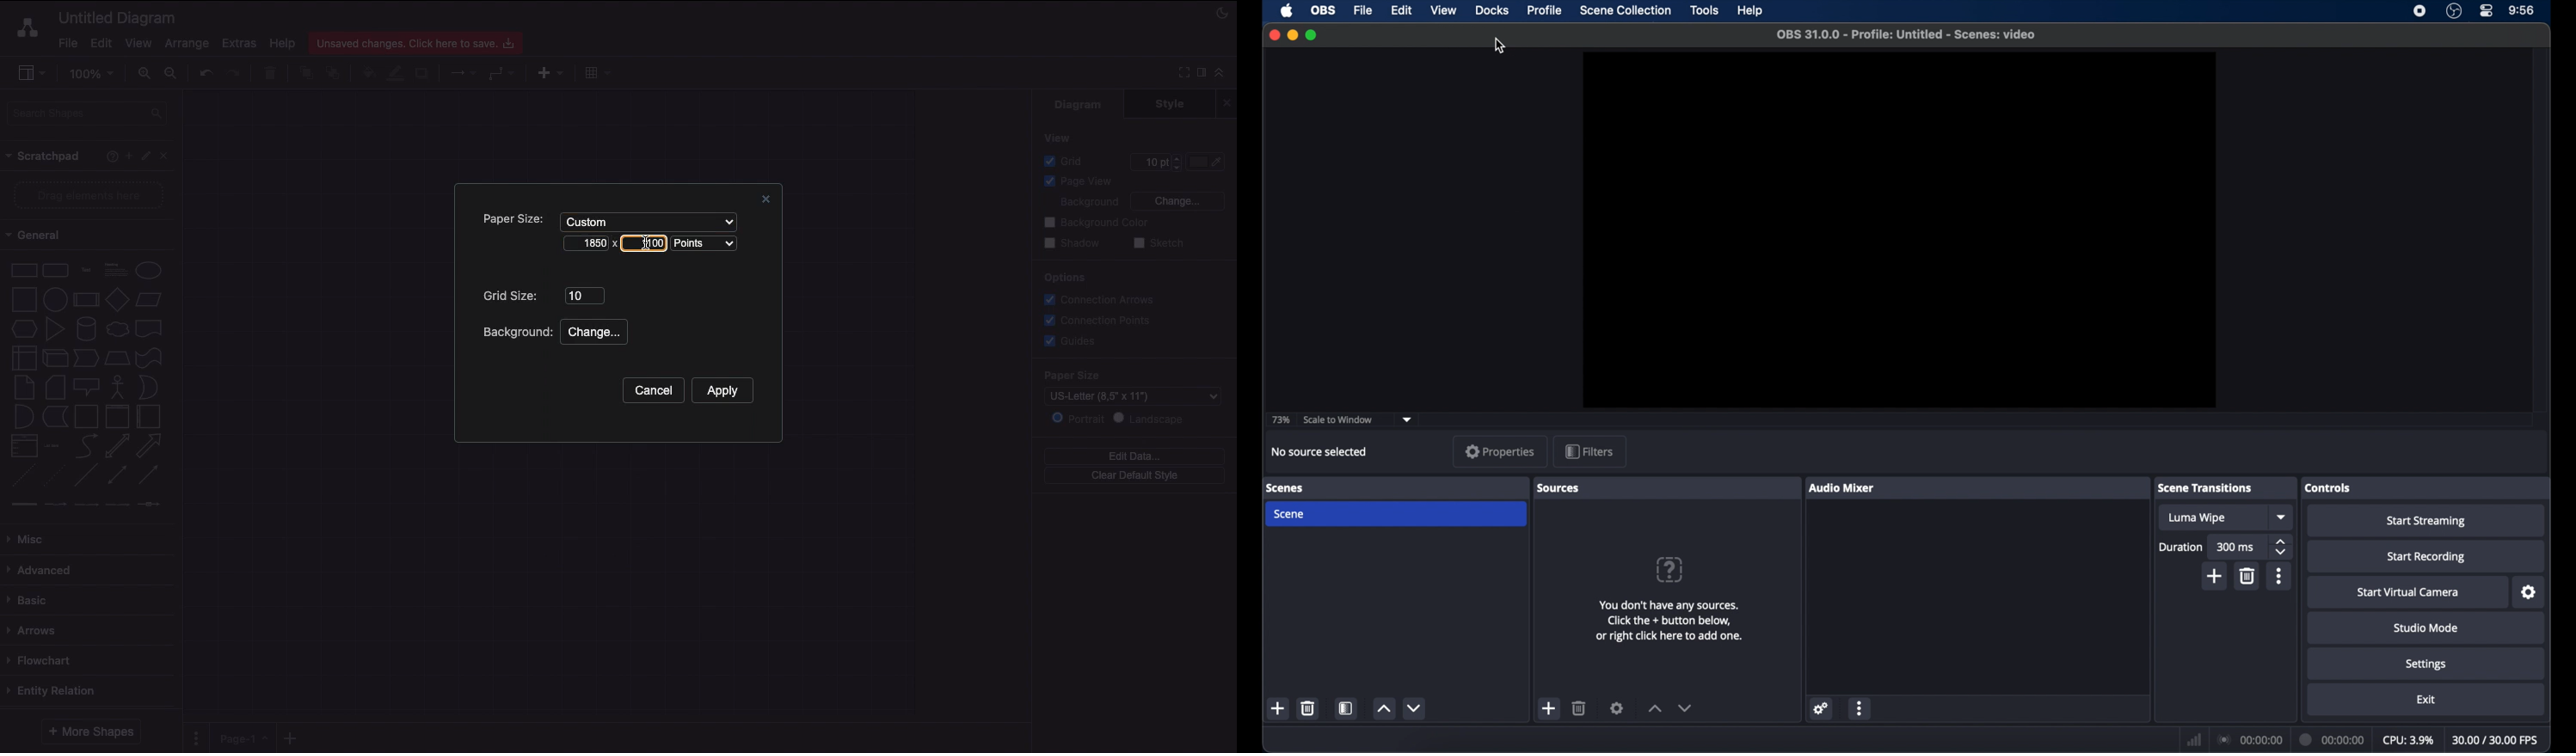  What do you see at coordinates (151, 504) in the screenshot?
I see `connector 5` at bounding box center [151, 504].